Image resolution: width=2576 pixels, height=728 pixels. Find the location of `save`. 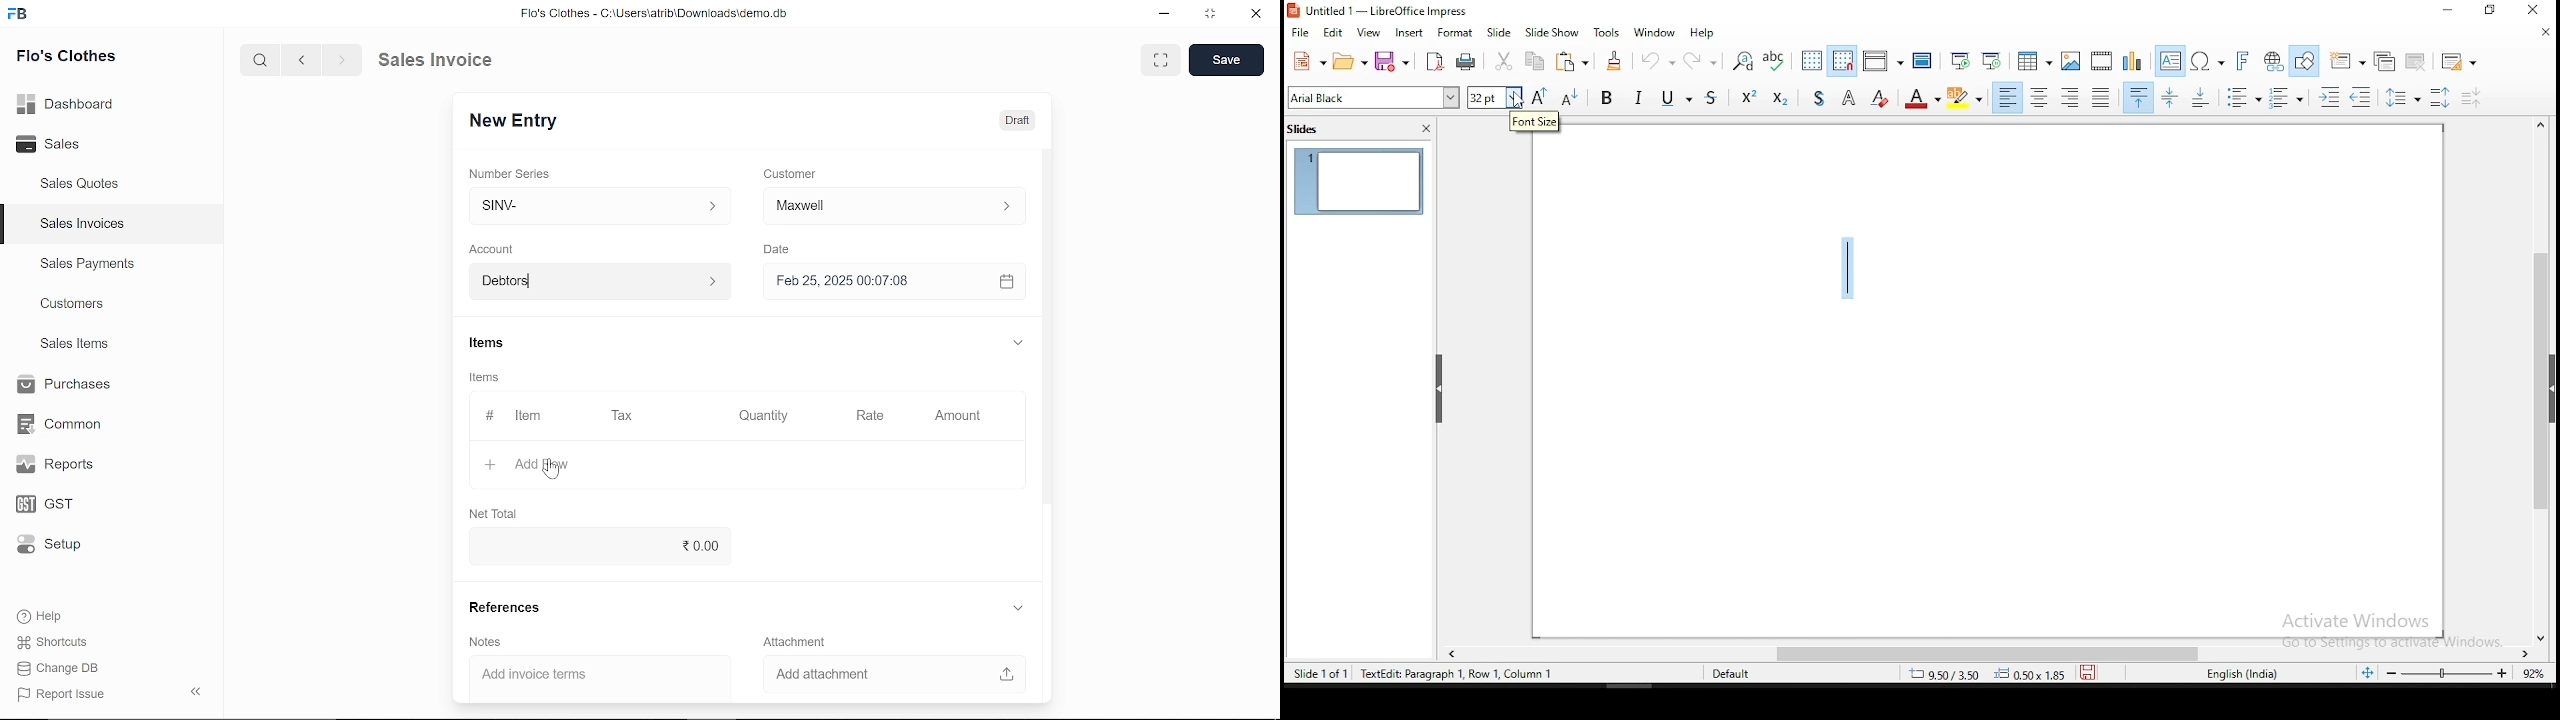

save is located at coordinates (1395, 62).